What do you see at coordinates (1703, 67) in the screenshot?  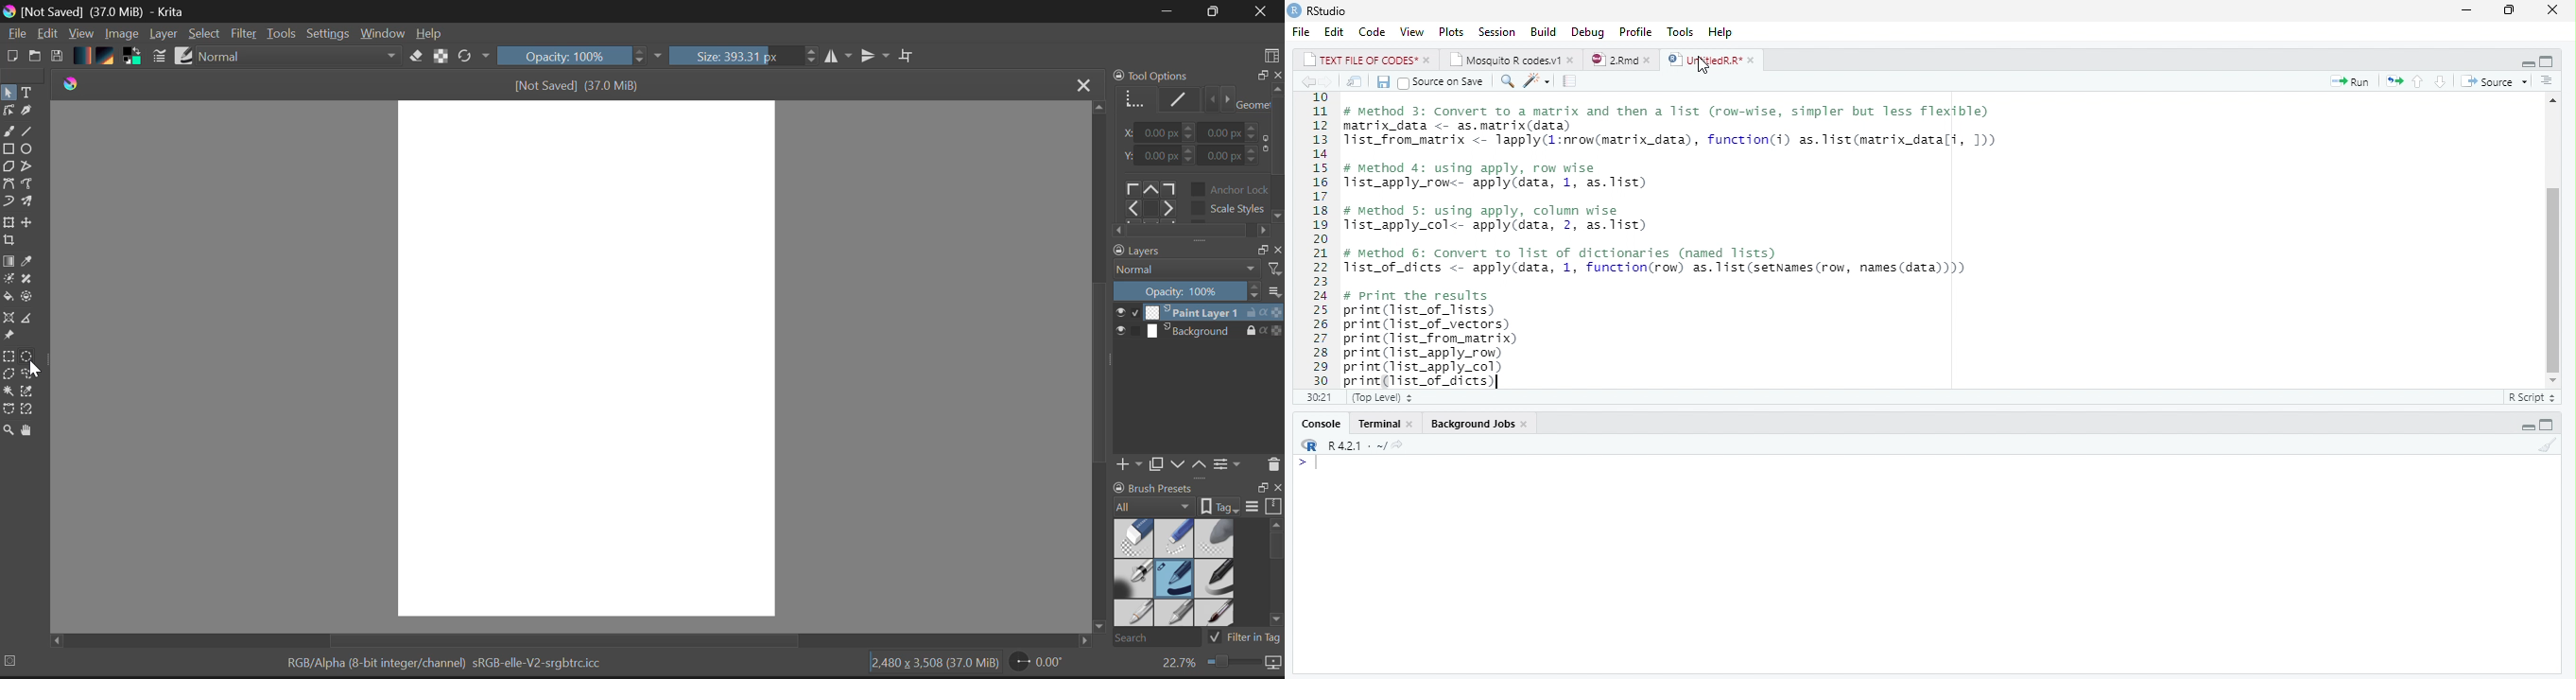 I see `cursor` at bounding box center [1703, 67].